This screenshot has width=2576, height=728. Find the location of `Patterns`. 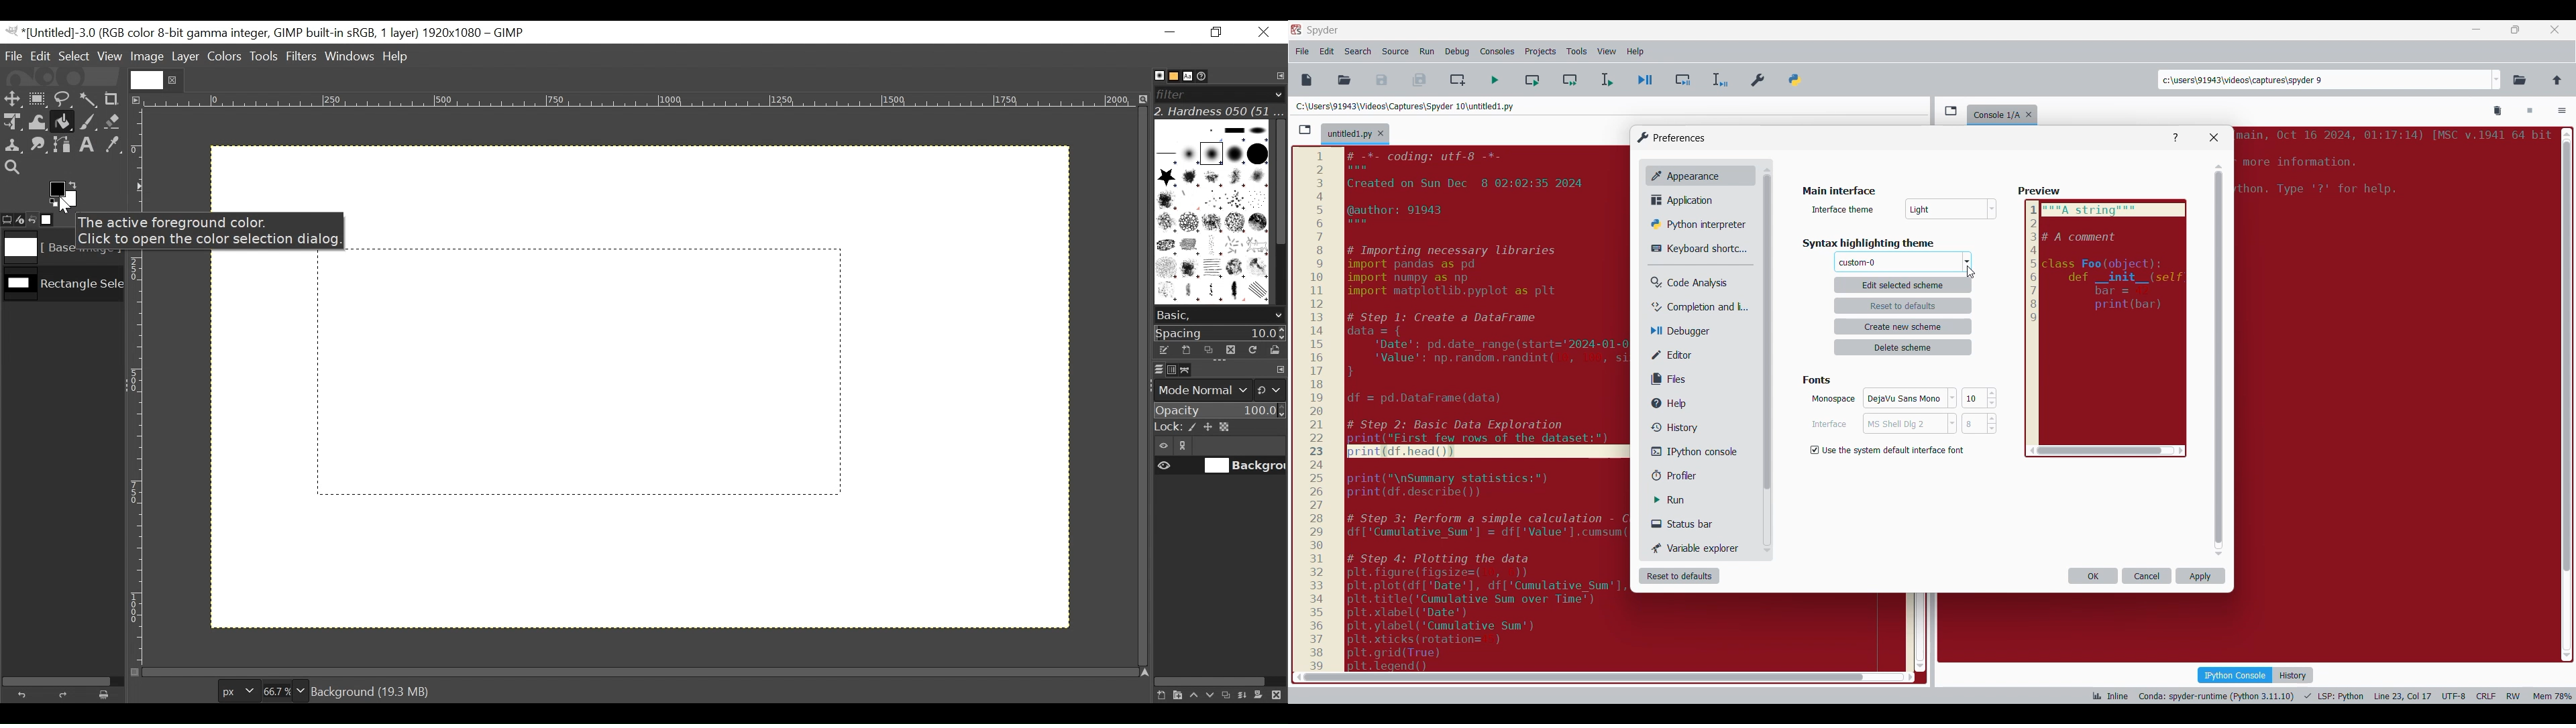

Patterns is located at coordinates (1210, 215).